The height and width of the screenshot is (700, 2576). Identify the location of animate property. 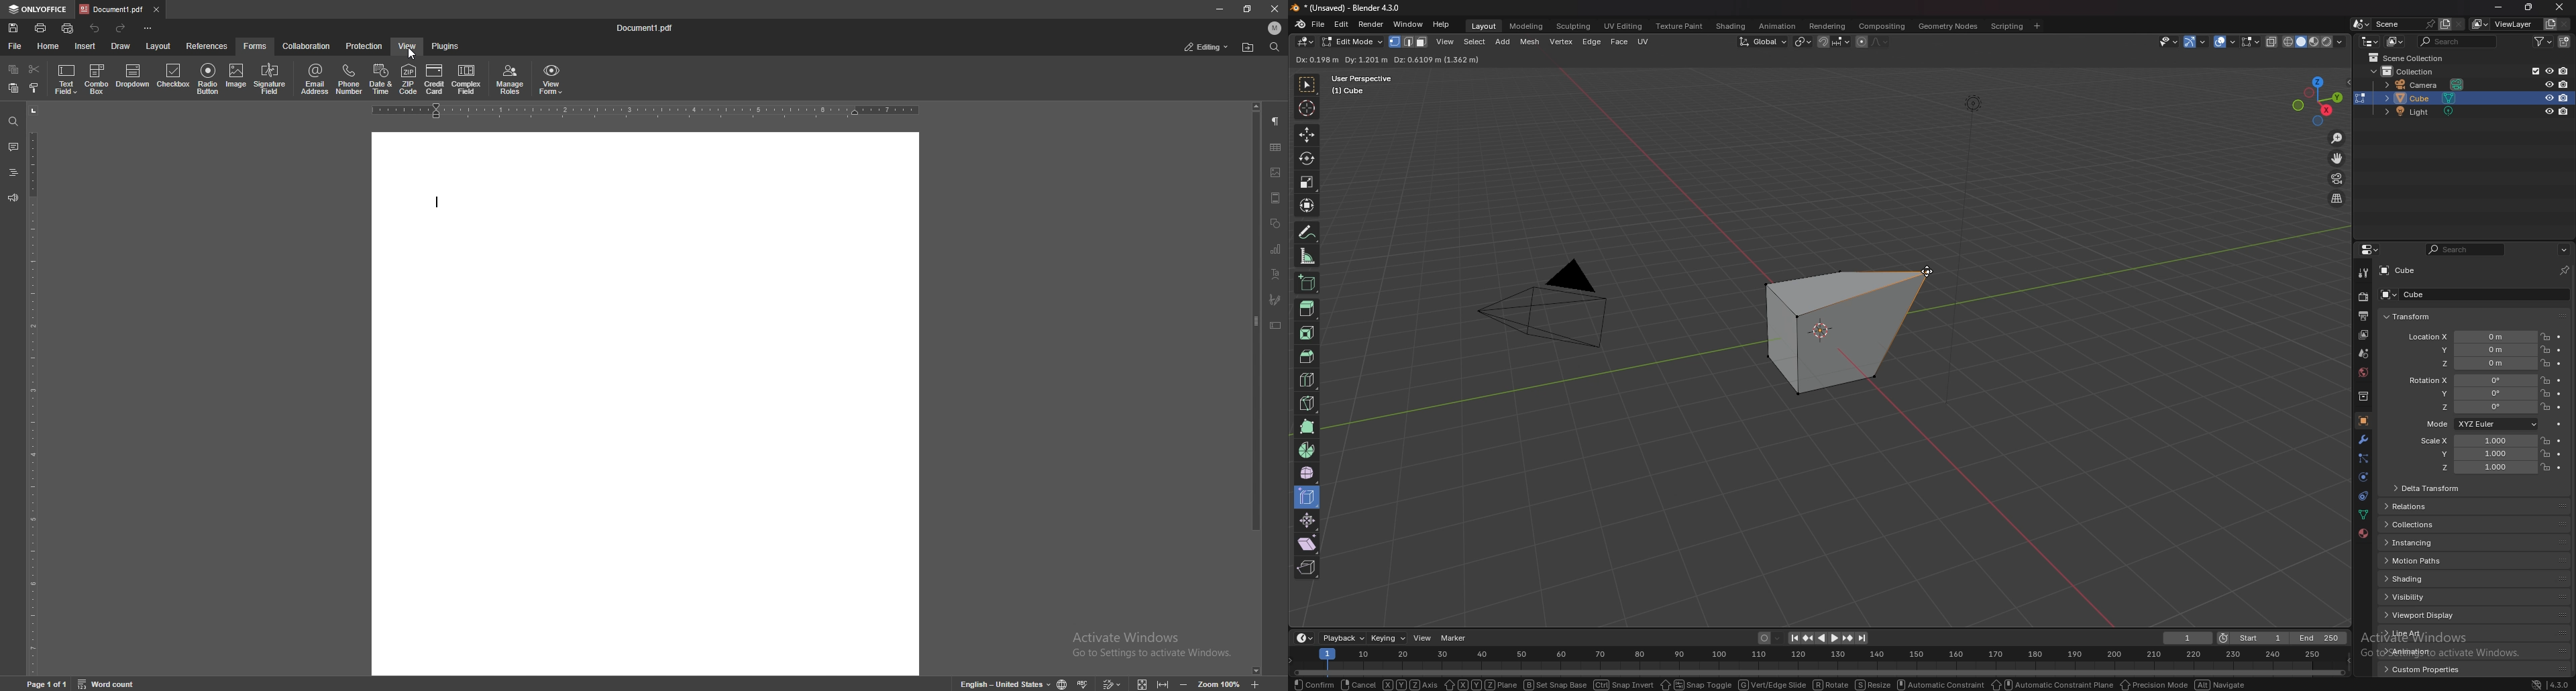
(2559, 468).